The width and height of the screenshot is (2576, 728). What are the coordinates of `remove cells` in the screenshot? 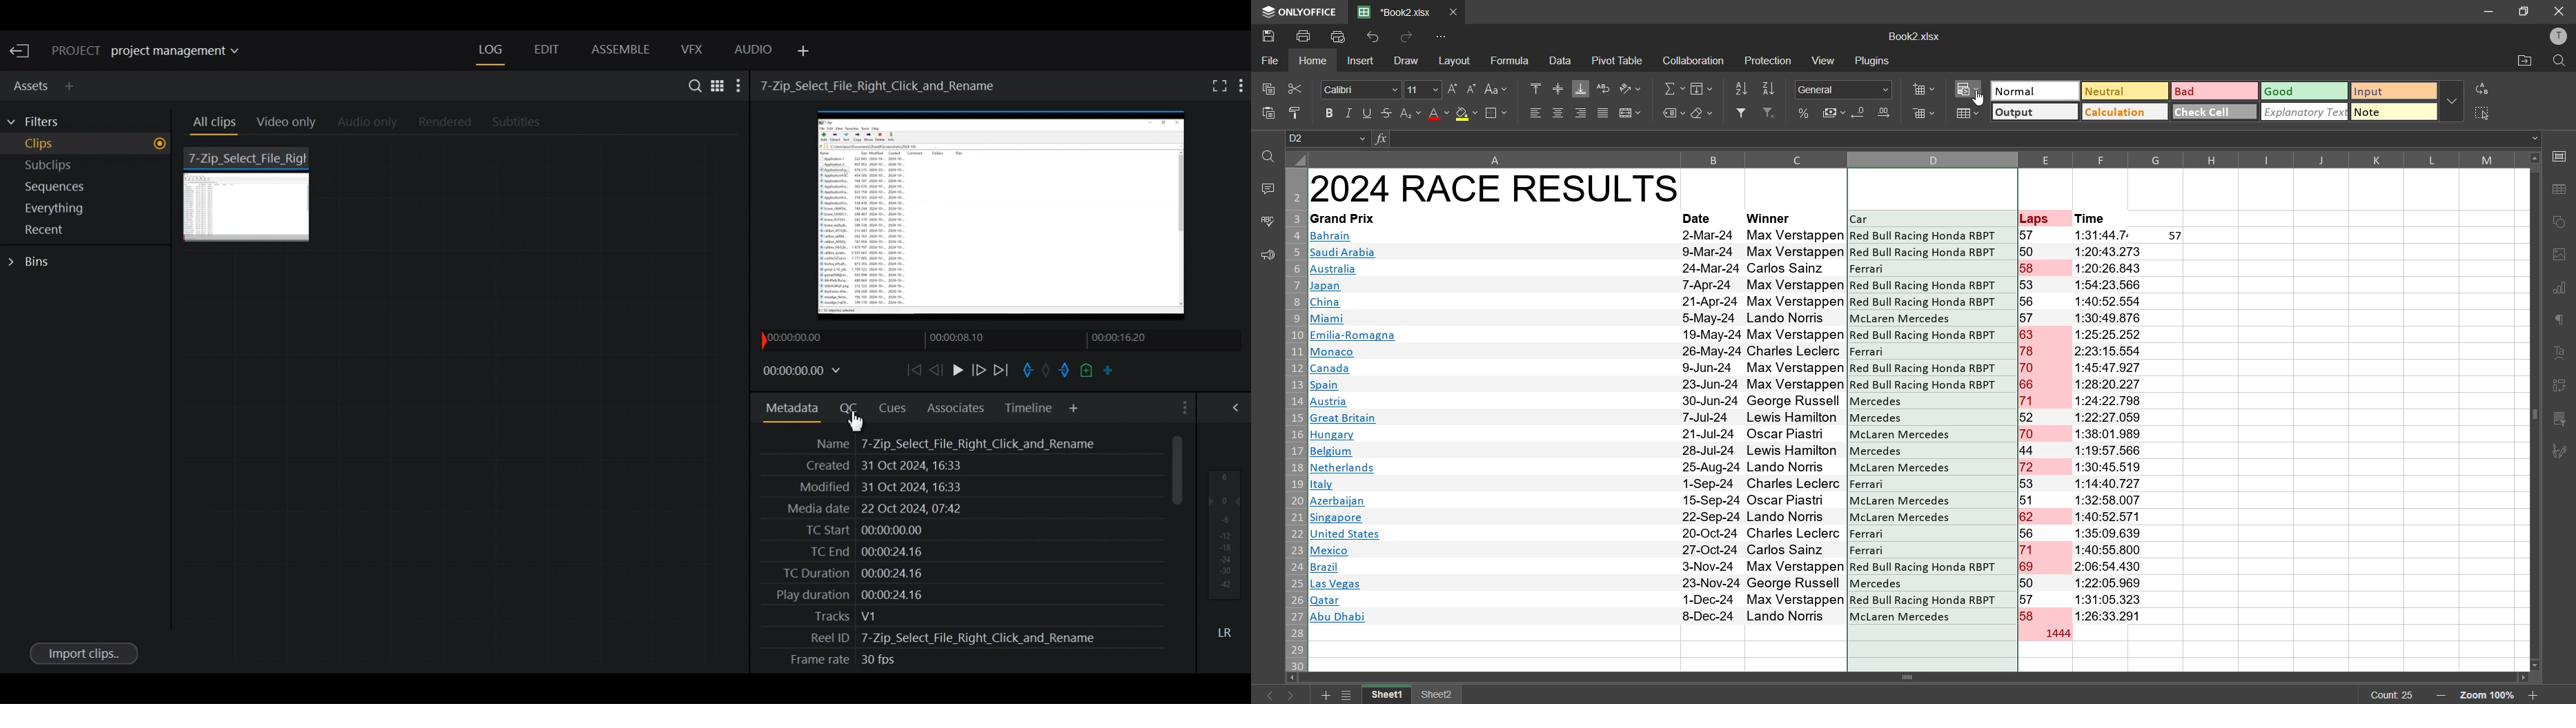 It's located at (1925, 116).